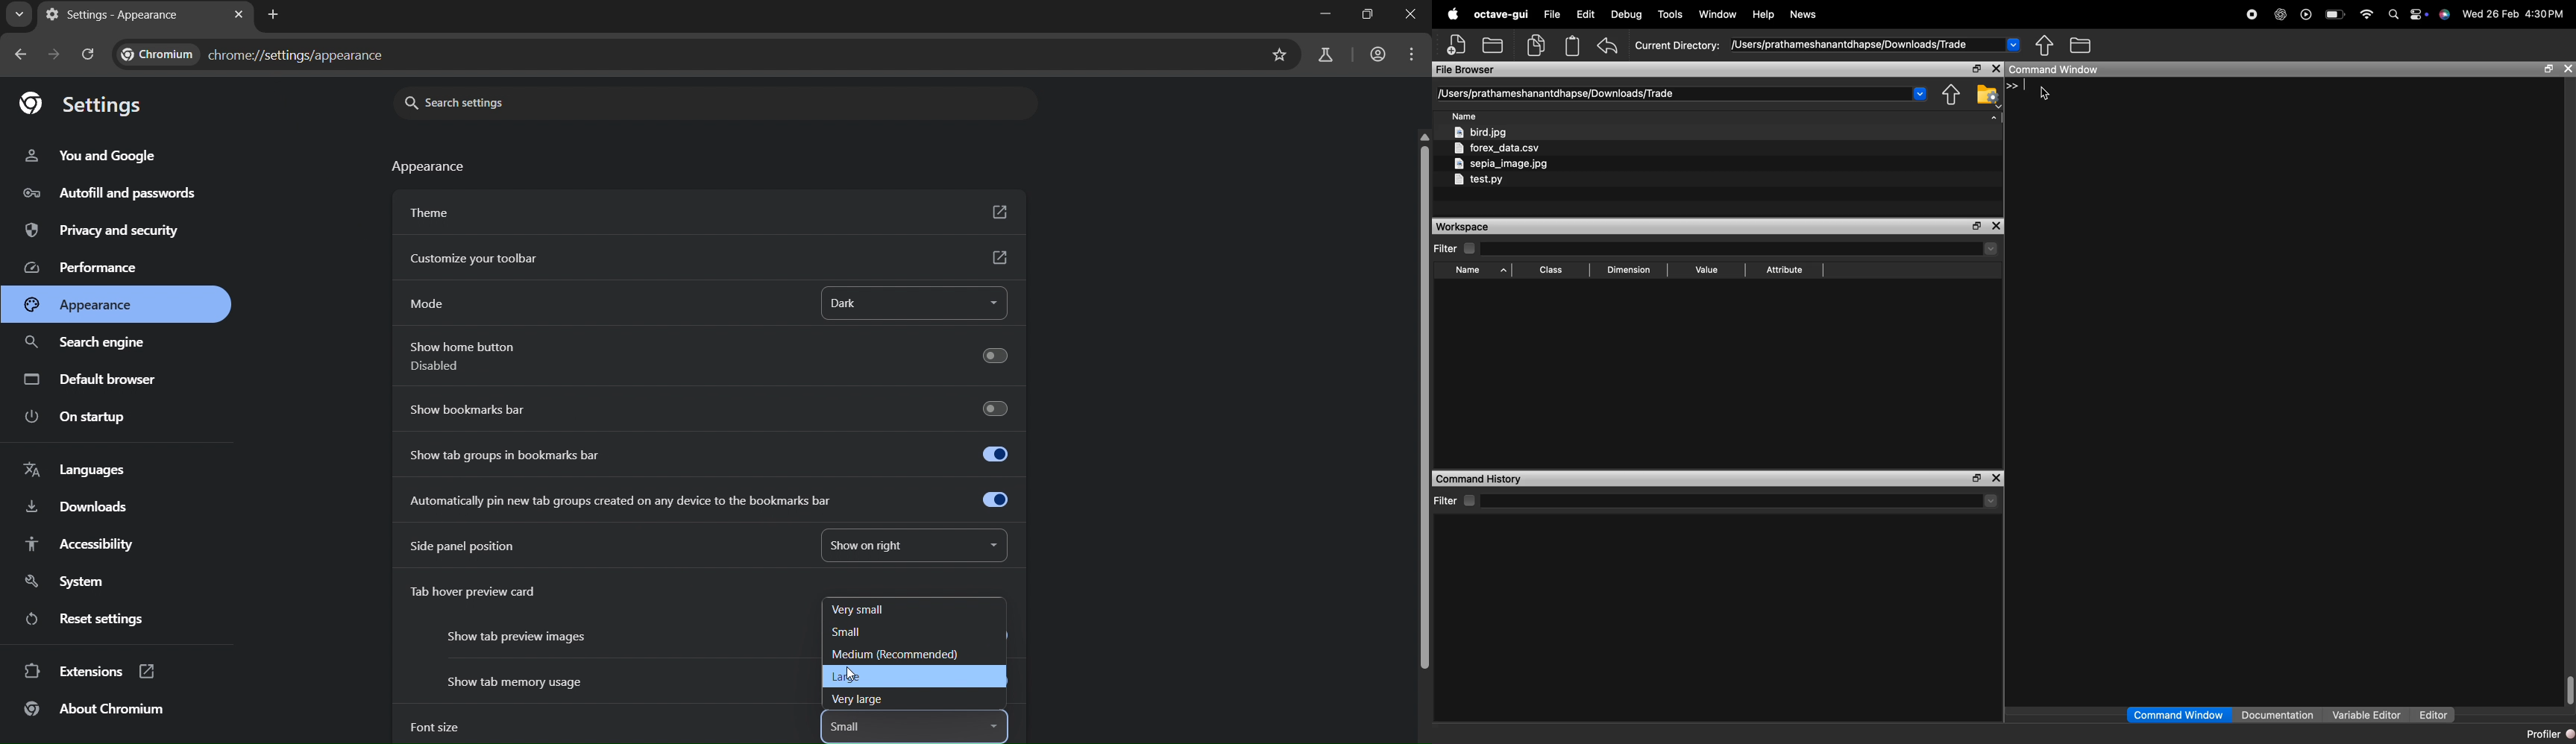 The height and width of the screenshot is (756, 2576). I want to click on Variable Editor, so click(2367, 714).